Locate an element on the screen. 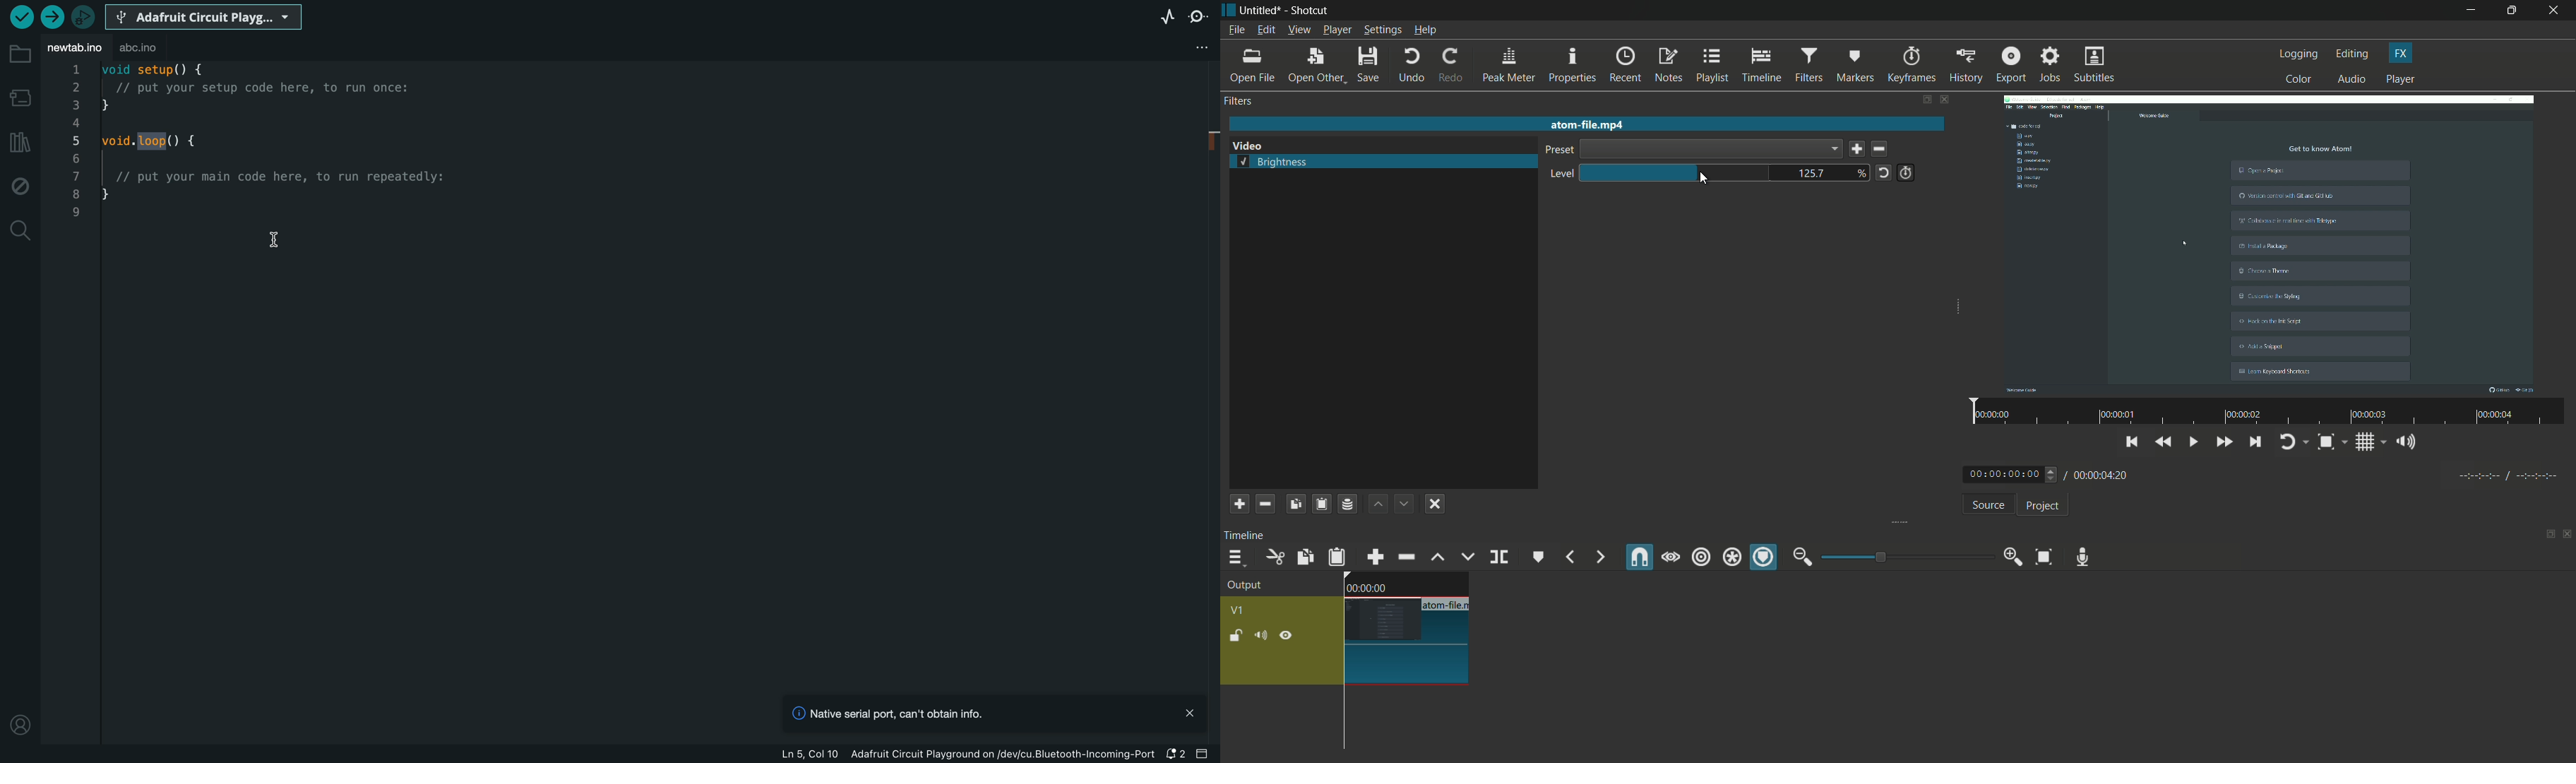 The image size is (2576, 784). split at playhead is located at coordinates (1501, 558).